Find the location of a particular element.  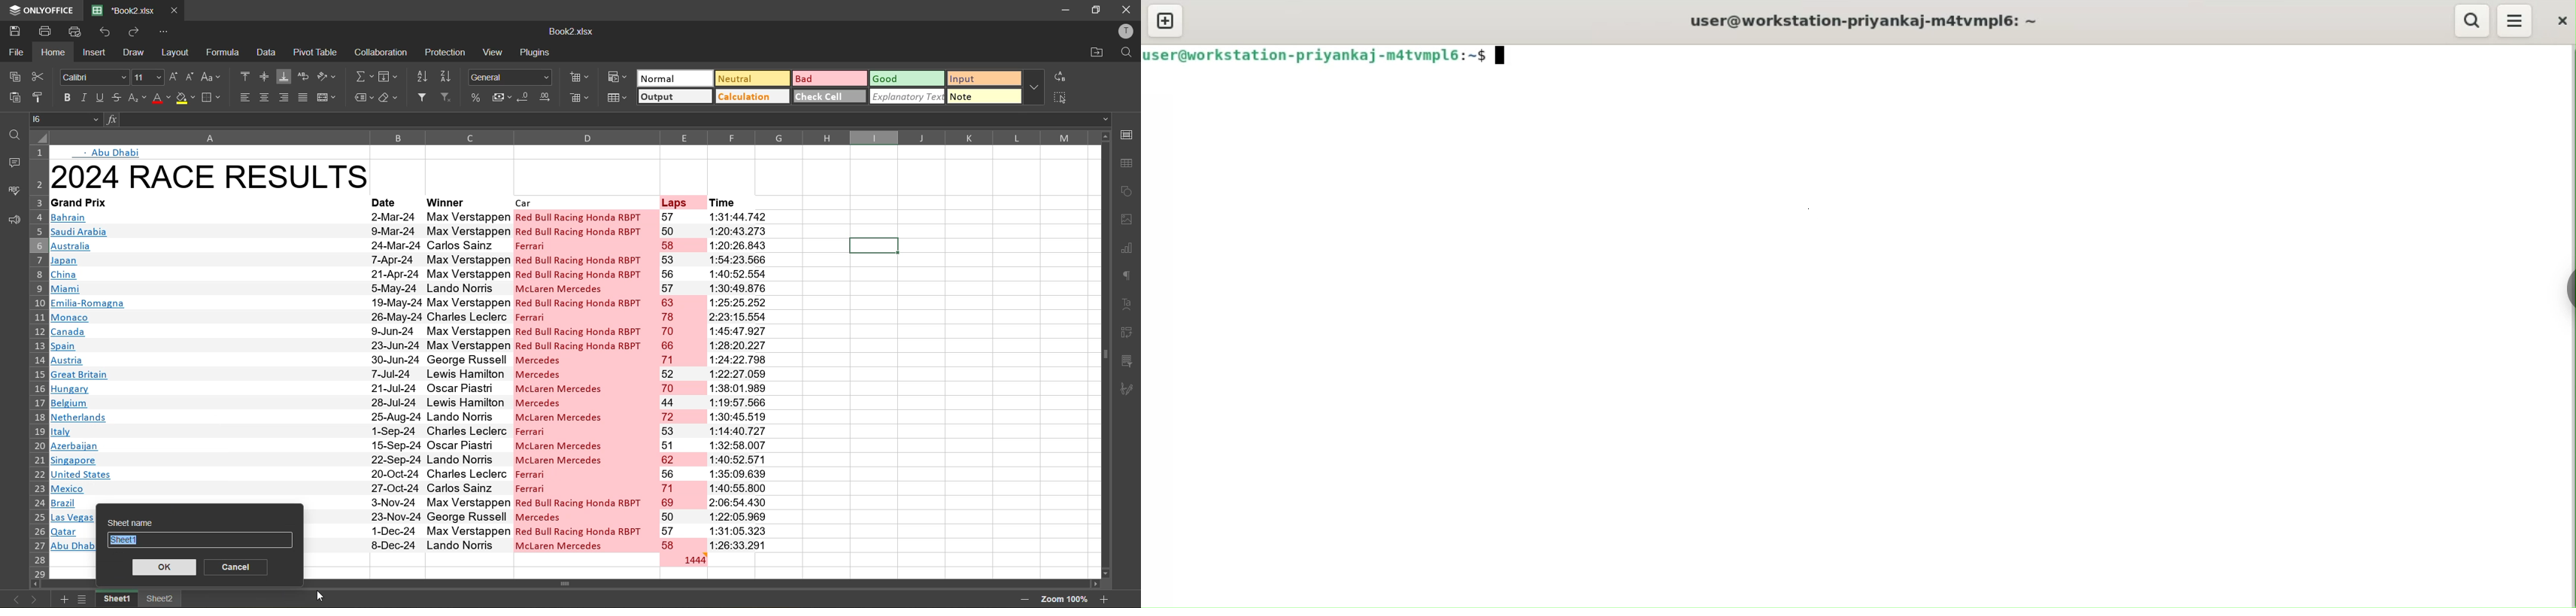

orientation is located at coordinates (328, 79).